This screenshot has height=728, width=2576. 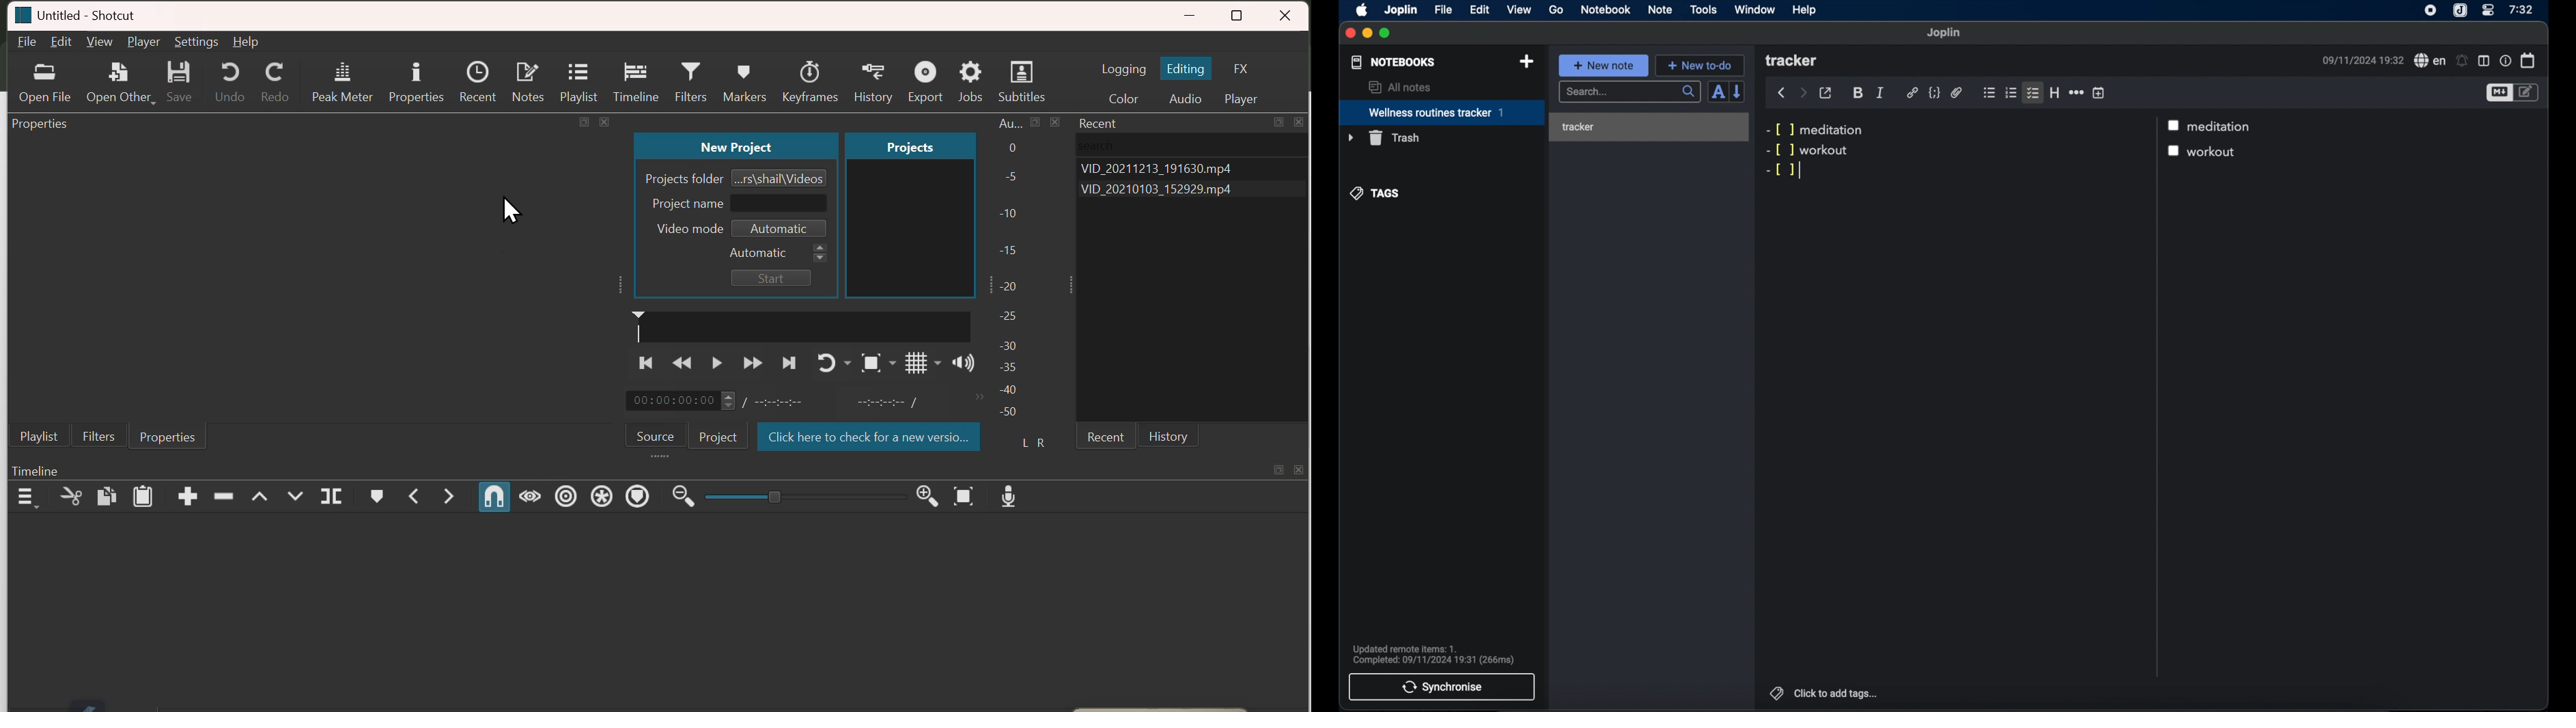 What do you see at coordinates (979, 398) in the screenshot?
I see `More` at bounding box center [979, 398].